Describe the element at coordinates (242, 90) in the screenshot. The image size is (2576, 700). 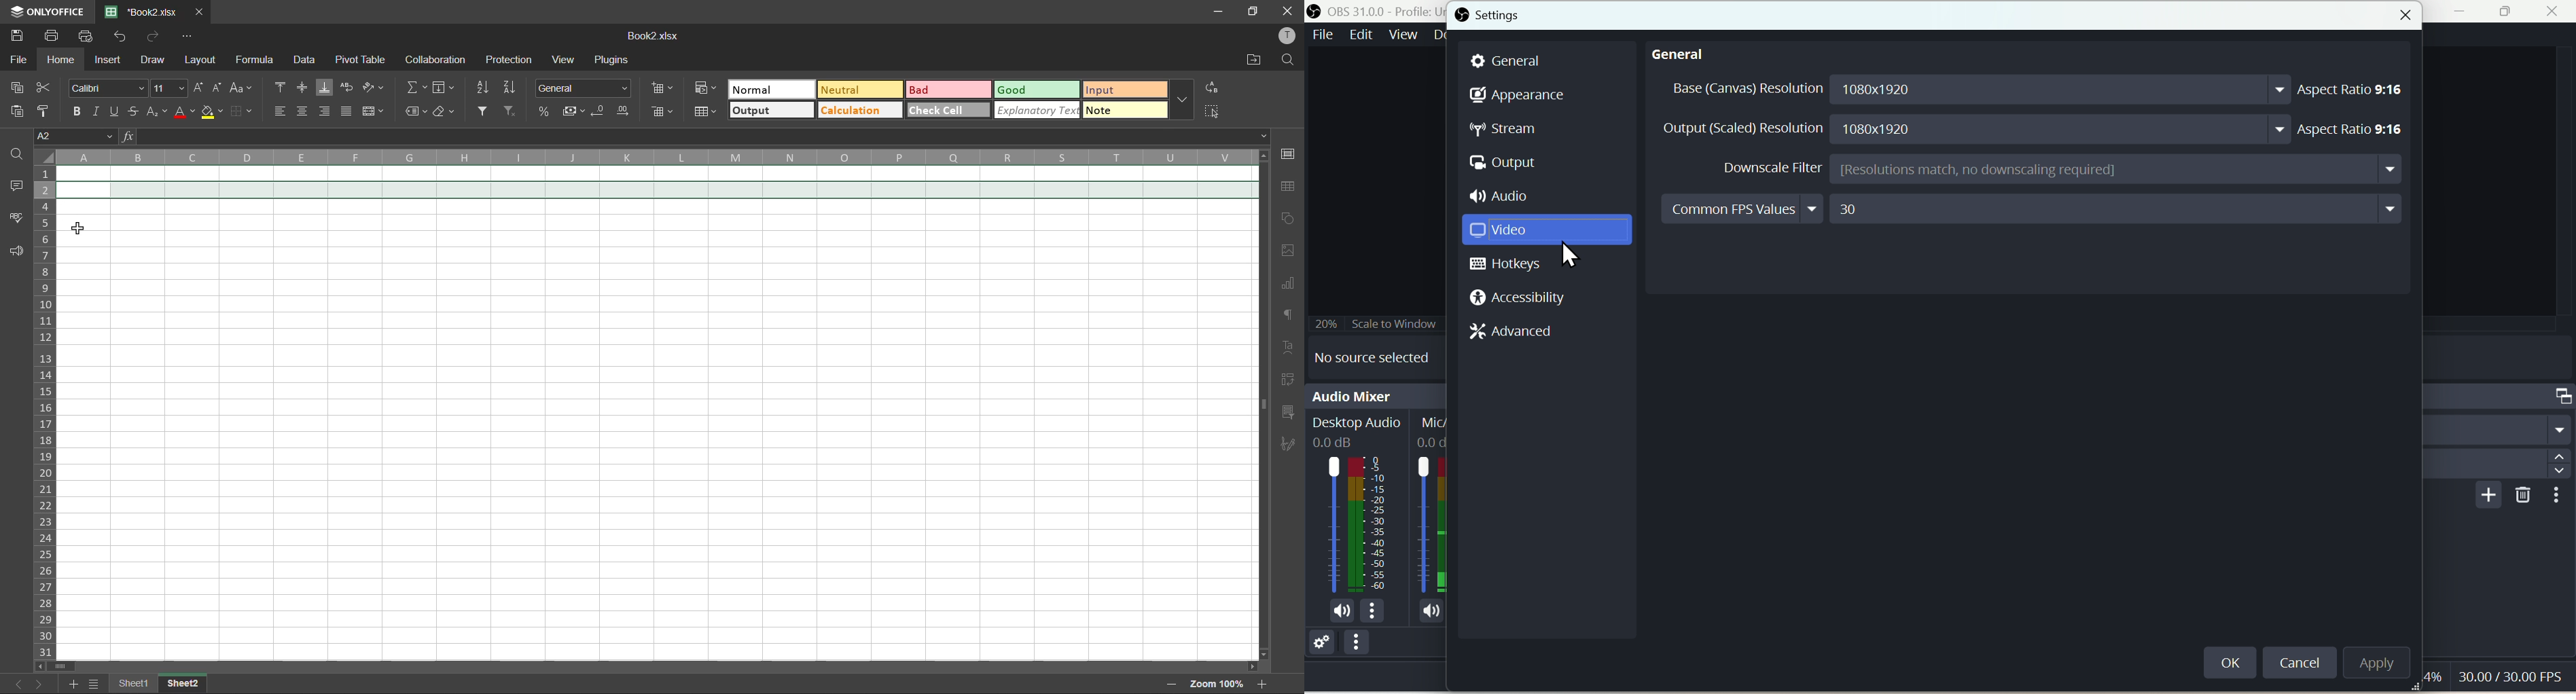
I see `change case` at that location.